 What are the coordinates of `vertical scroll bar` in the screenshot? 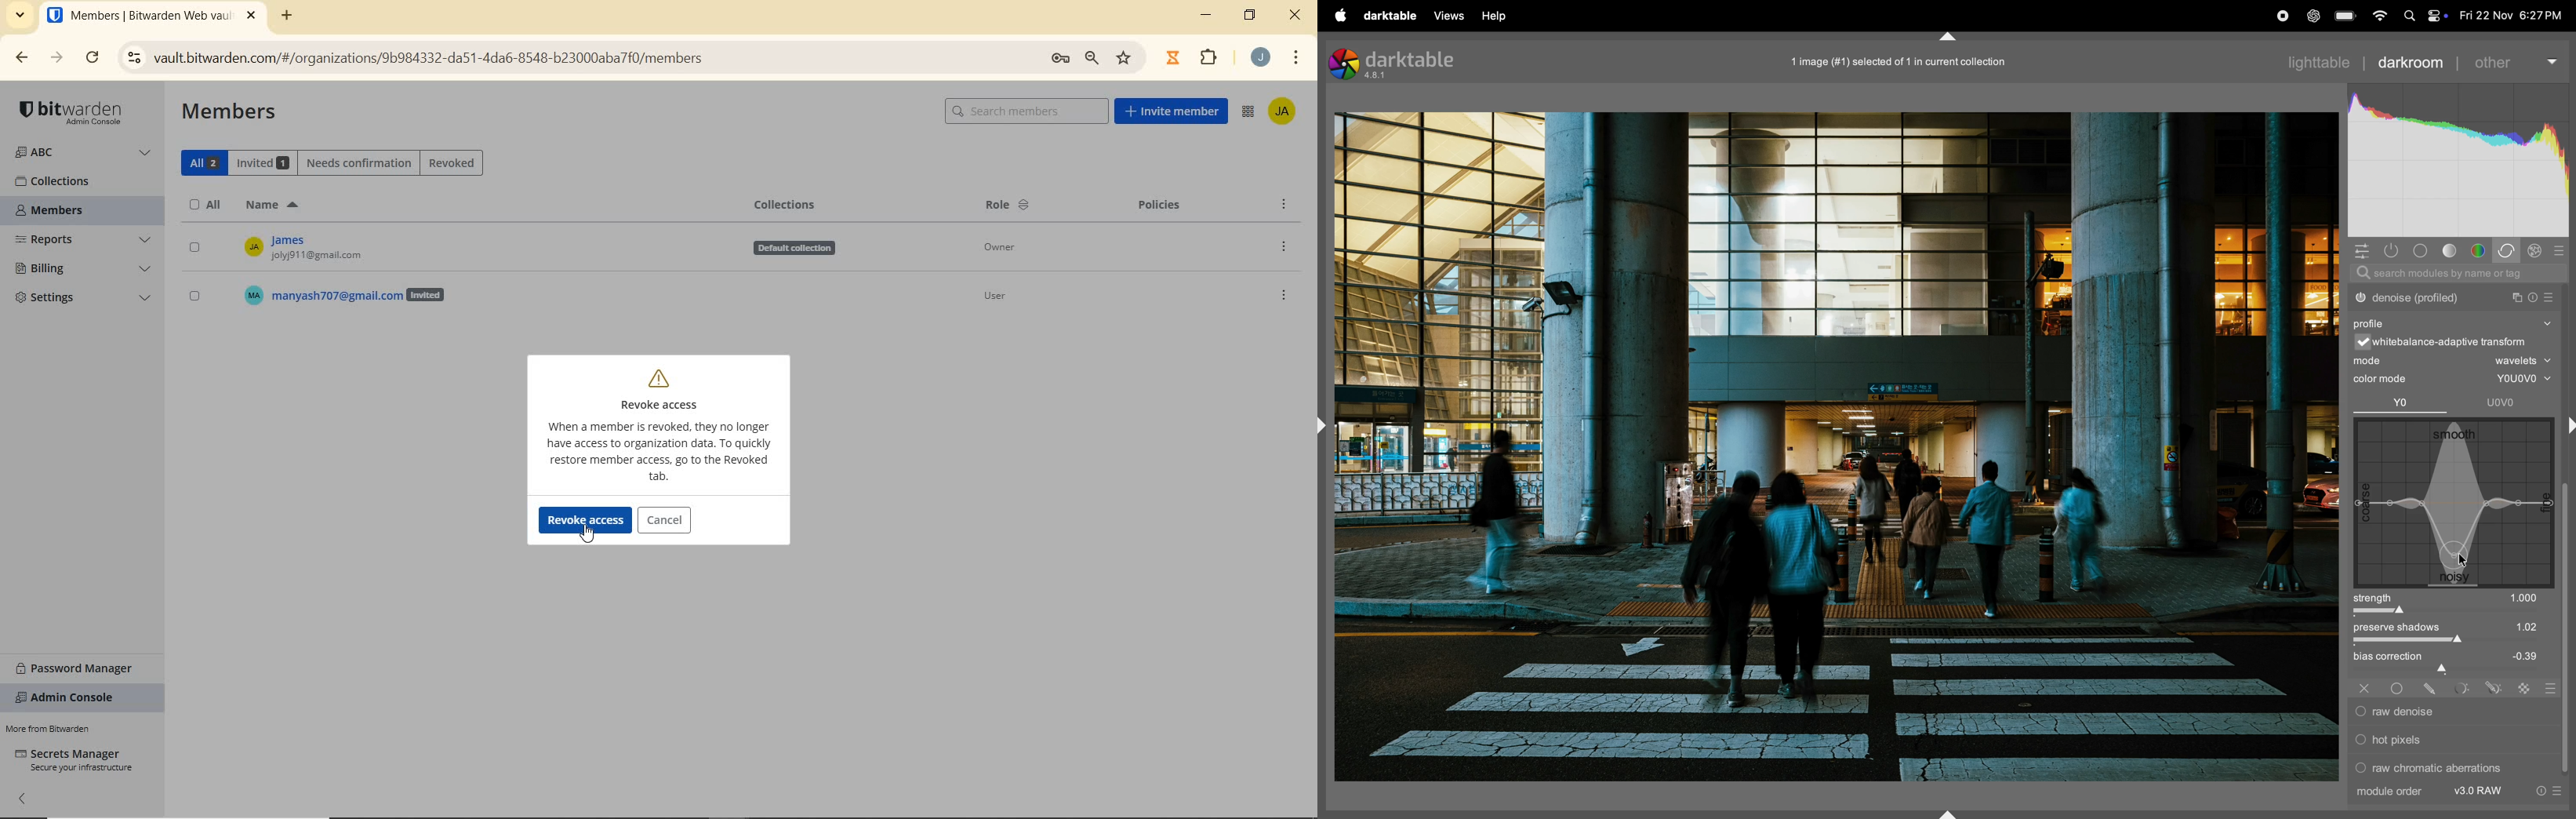 It's located at (2568, 630).